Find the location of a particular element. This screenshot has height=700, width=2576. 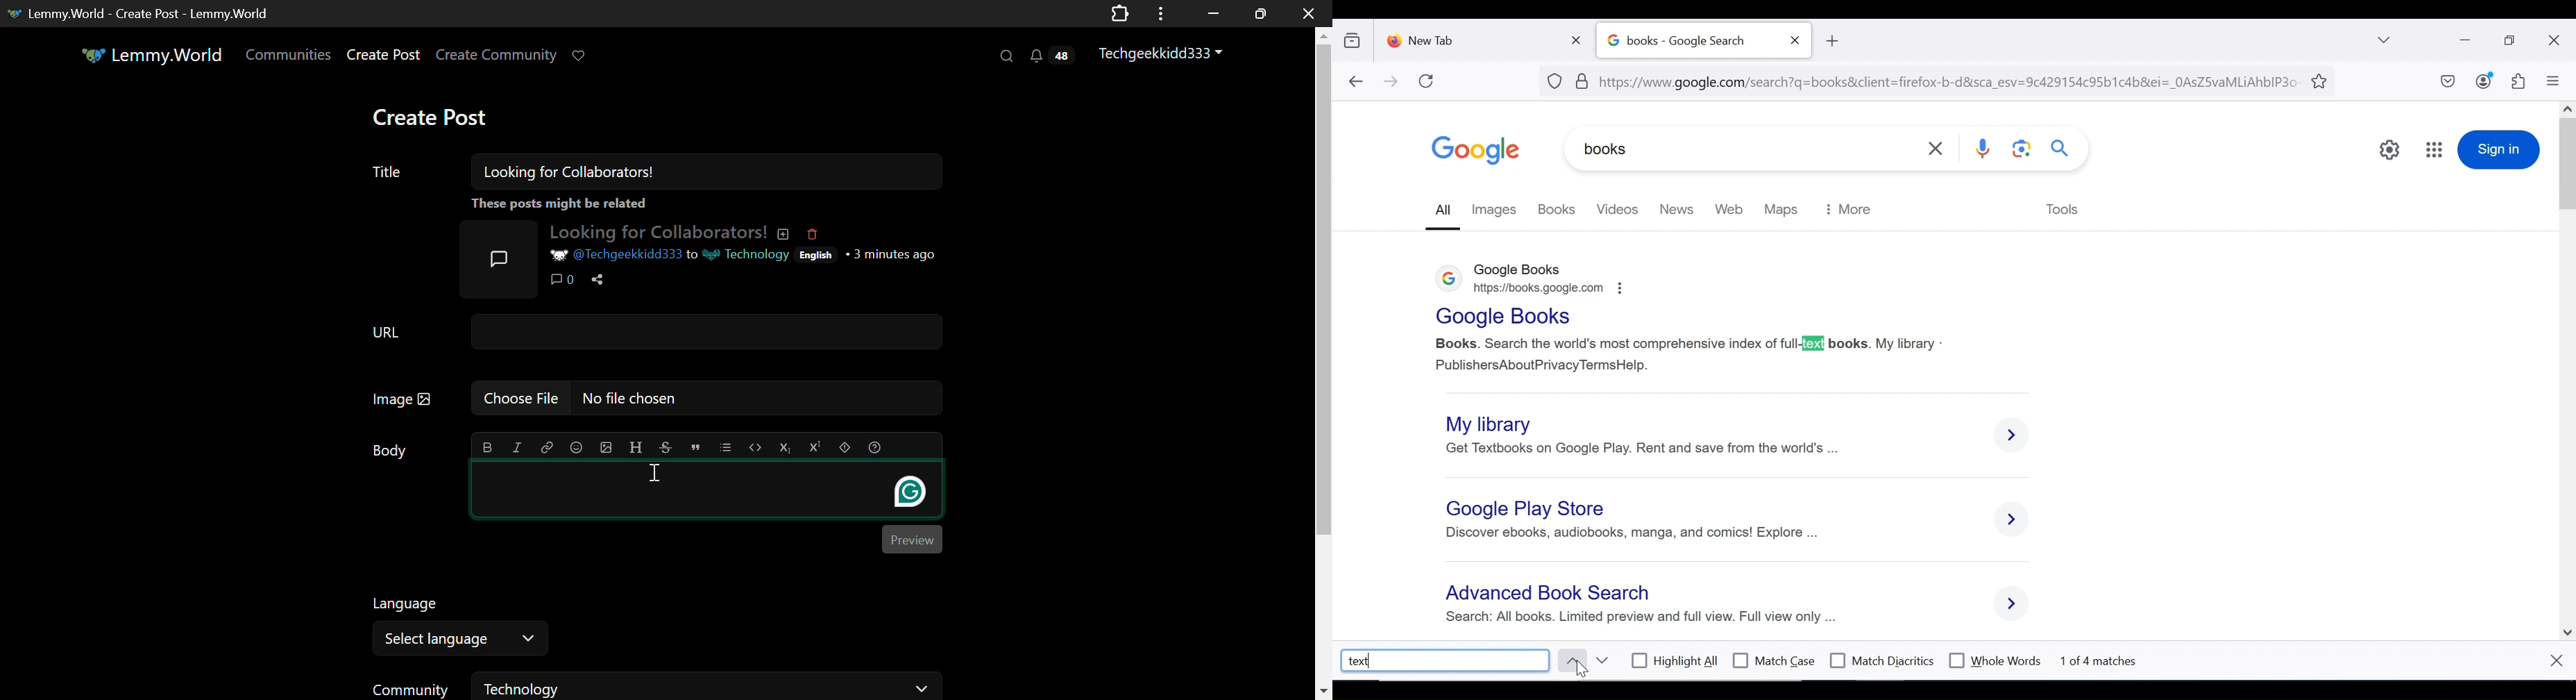

close tab is located at coordinates (1796, 40).